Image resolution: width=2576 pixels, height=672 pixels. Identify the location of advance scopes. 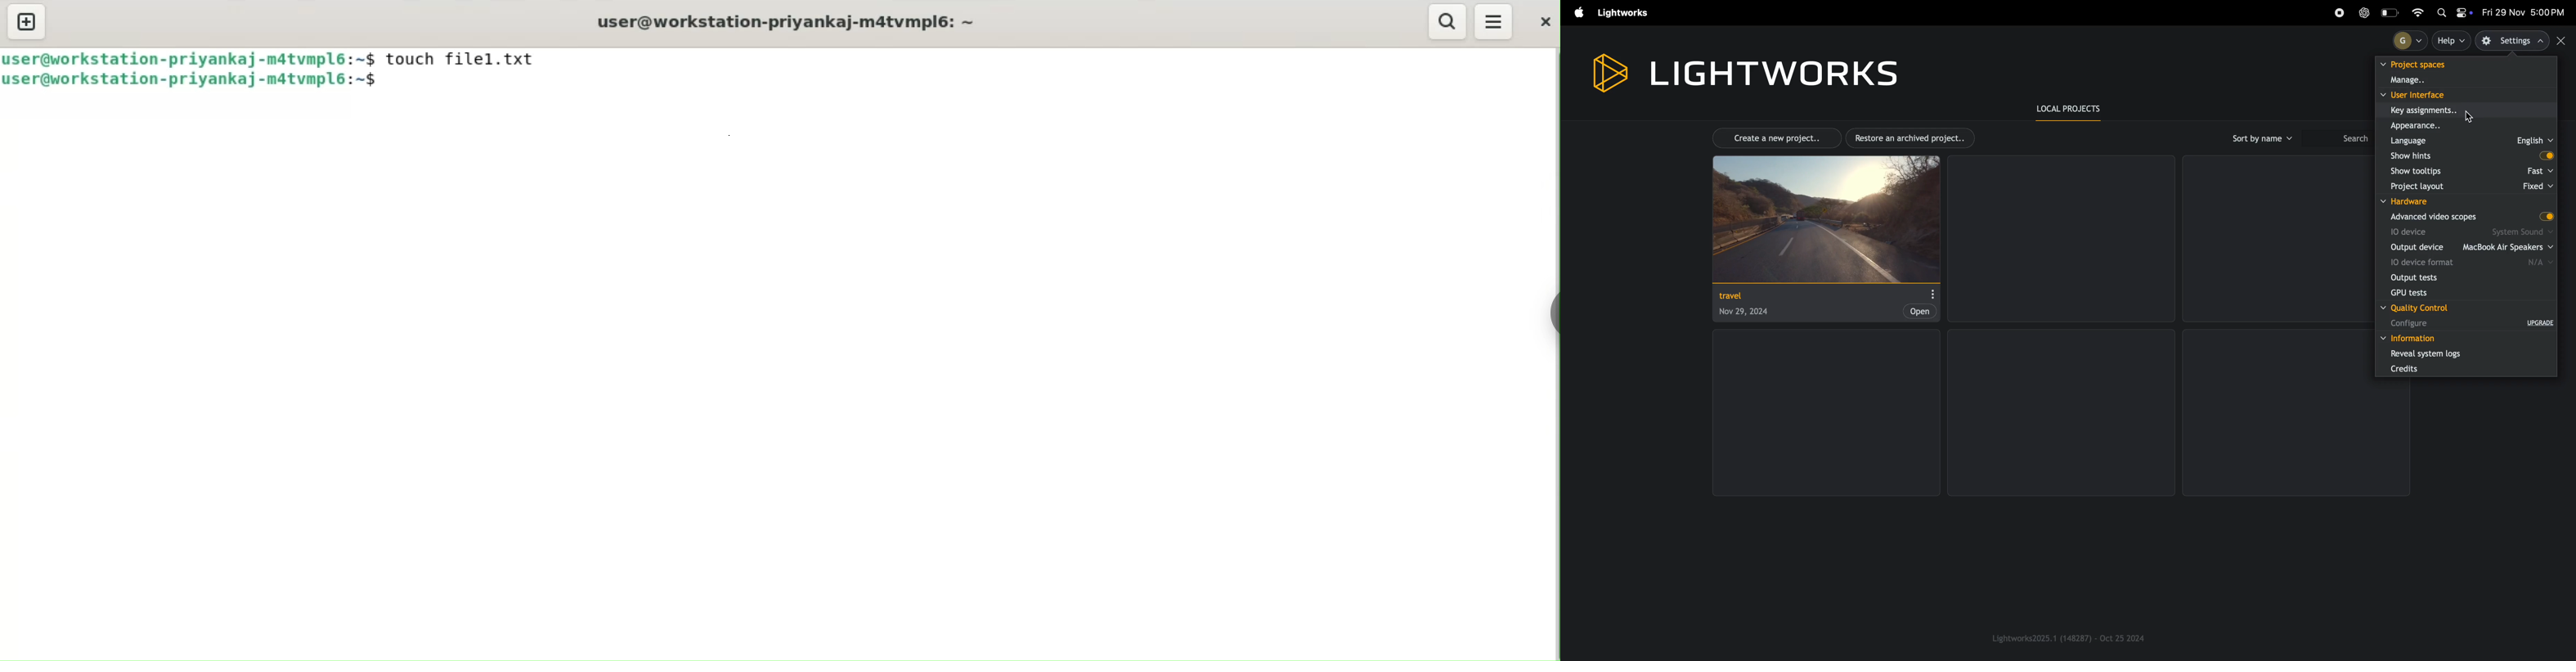
(2436, 218).